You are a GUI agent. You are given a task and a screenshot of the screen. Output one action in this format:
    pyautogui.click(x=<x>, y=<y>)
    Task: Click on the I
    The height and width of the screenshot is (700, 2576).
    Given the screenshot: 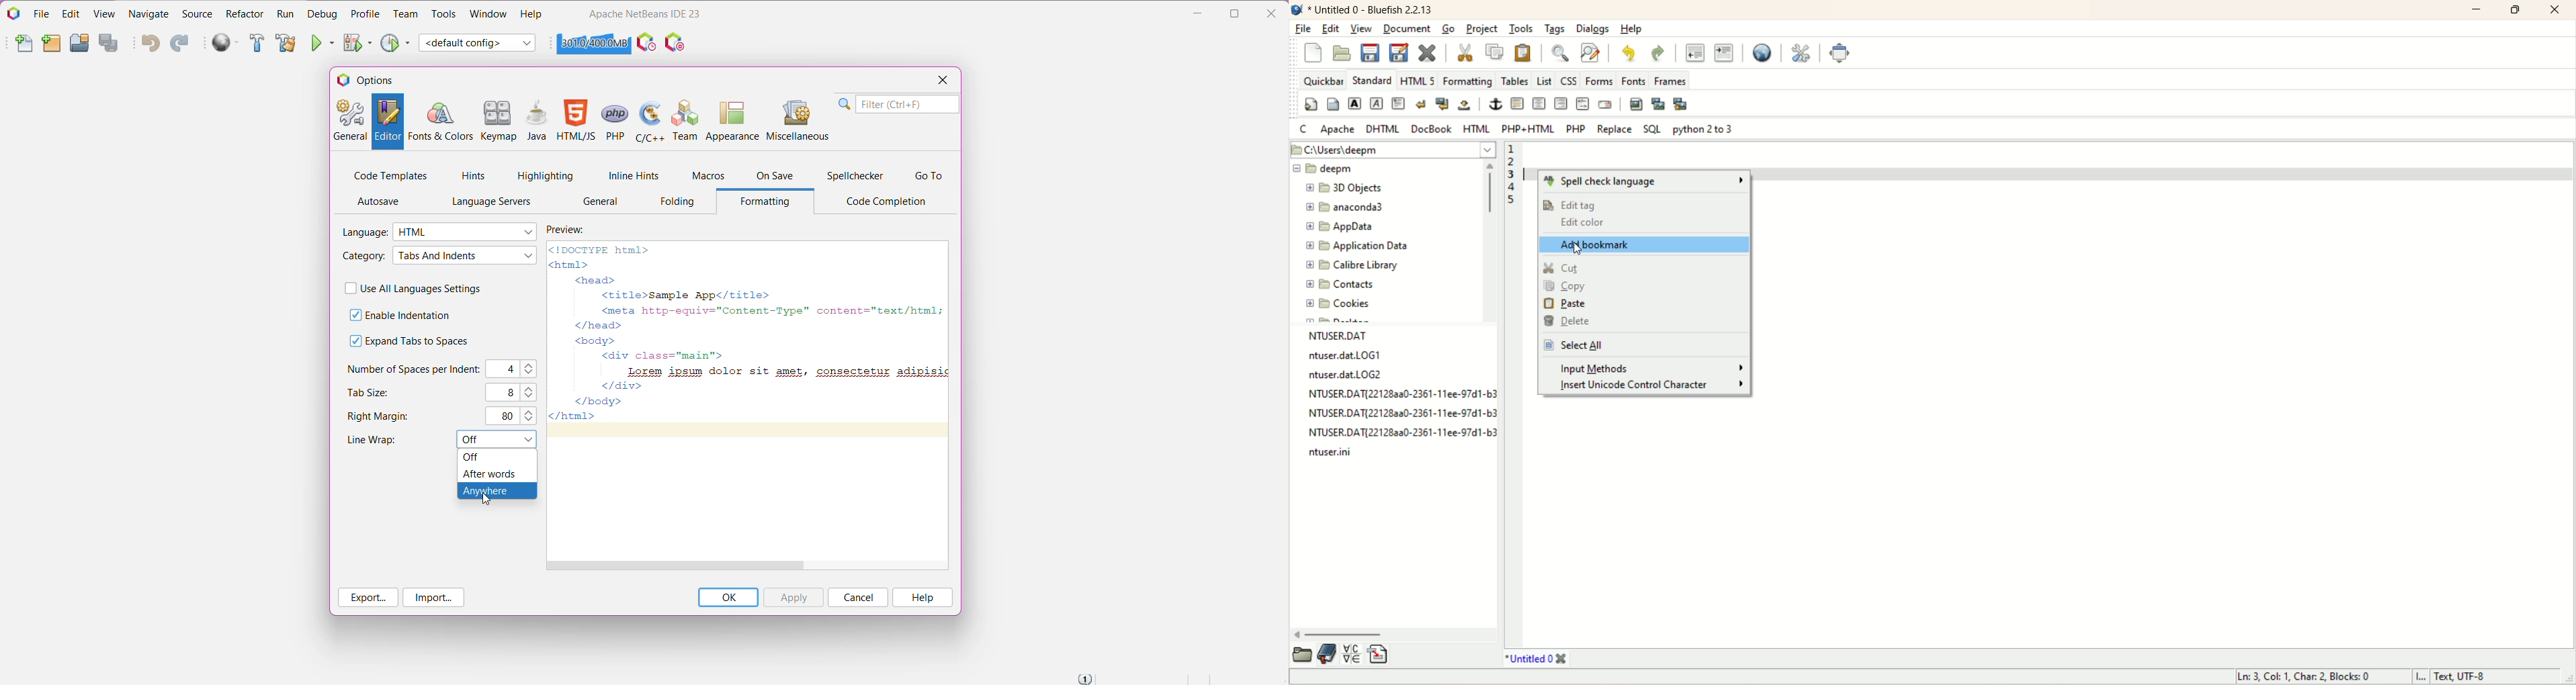 What is the action you would take?
    pyautogui.click(x=2422, y=678)
    